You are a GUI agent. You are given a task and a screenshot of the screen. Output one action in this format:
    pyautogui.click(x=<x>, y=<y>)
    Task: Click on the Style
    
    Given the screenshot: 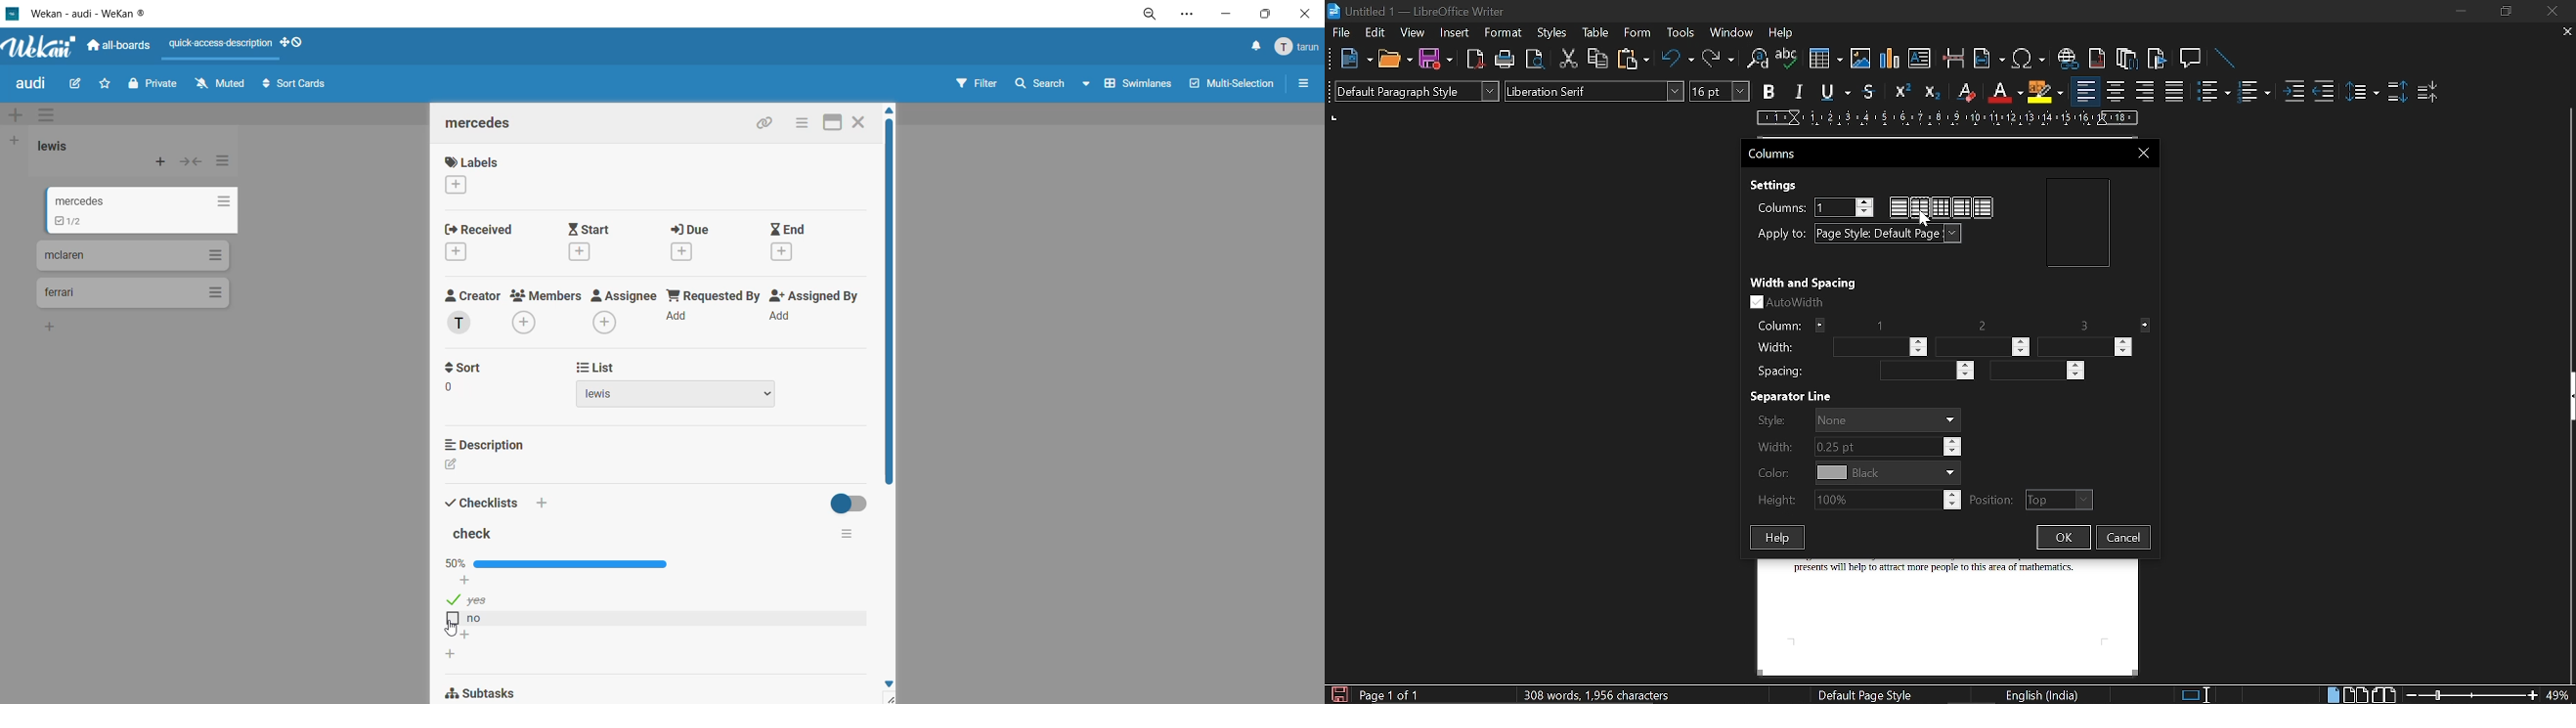 What is the action you would take?
    pyautogui.click(x=1856, y=419)
    